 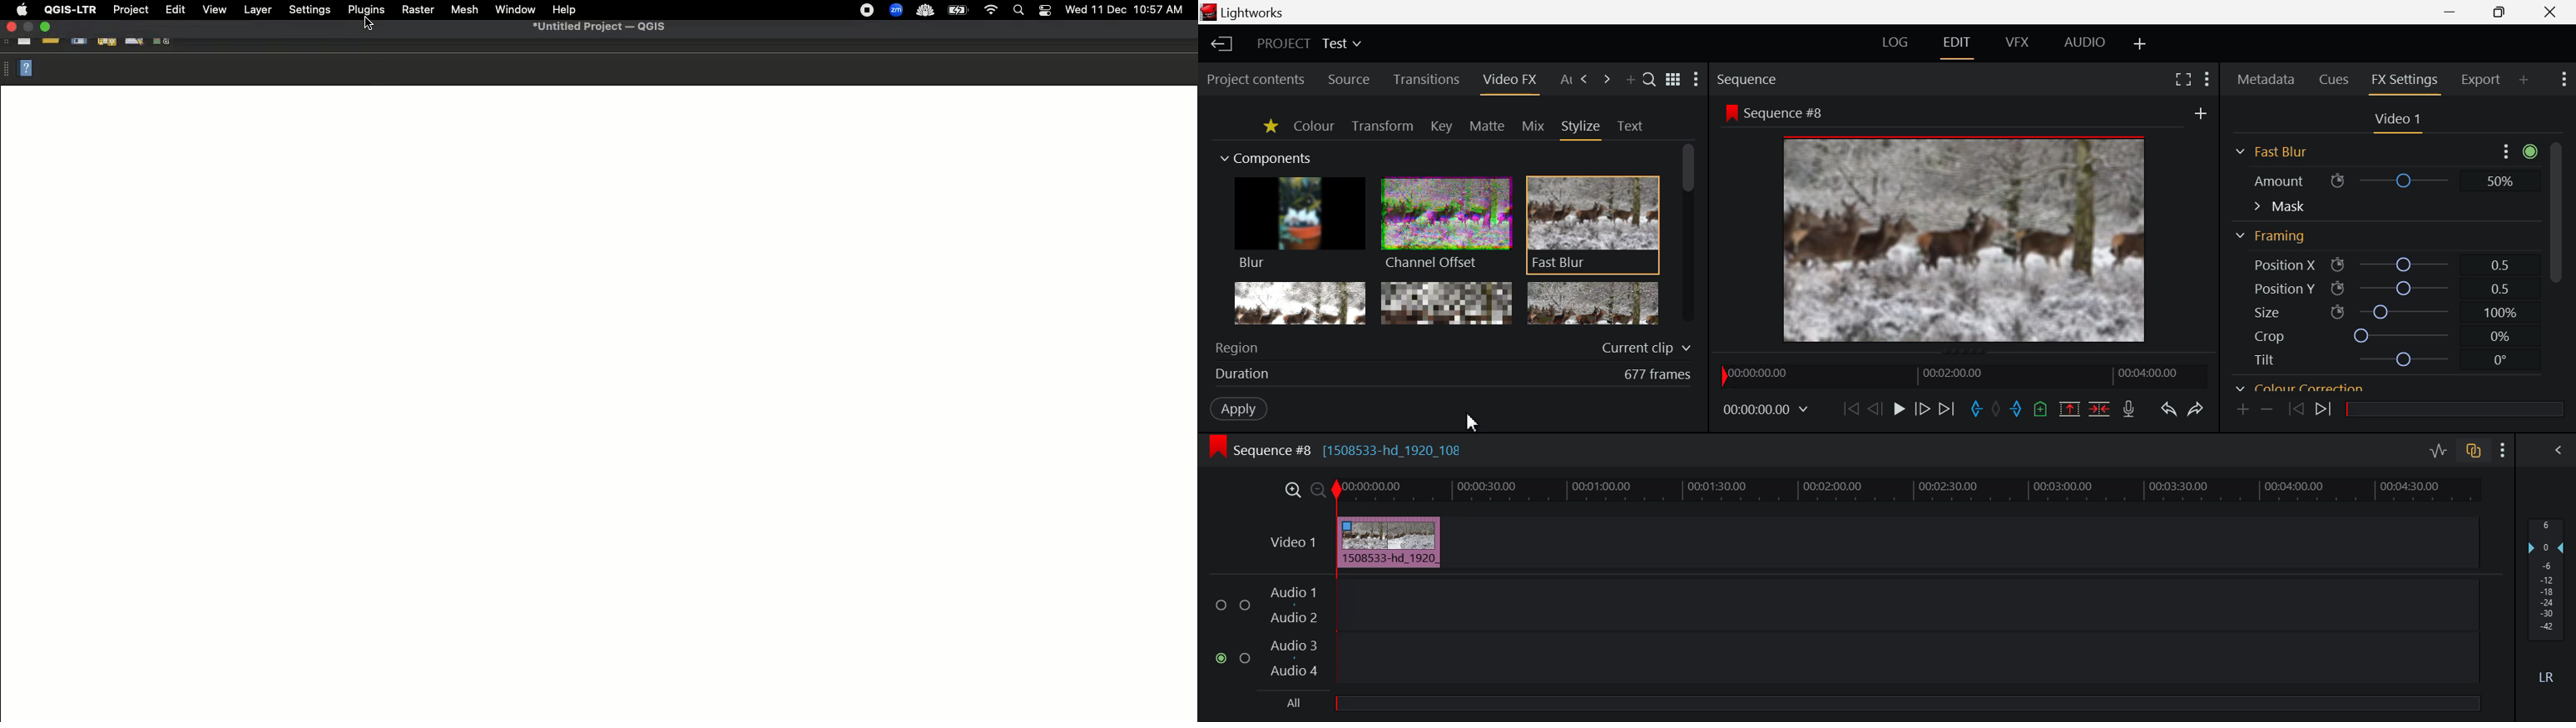 I want to click on Glow, so click(x=1302, y=305).